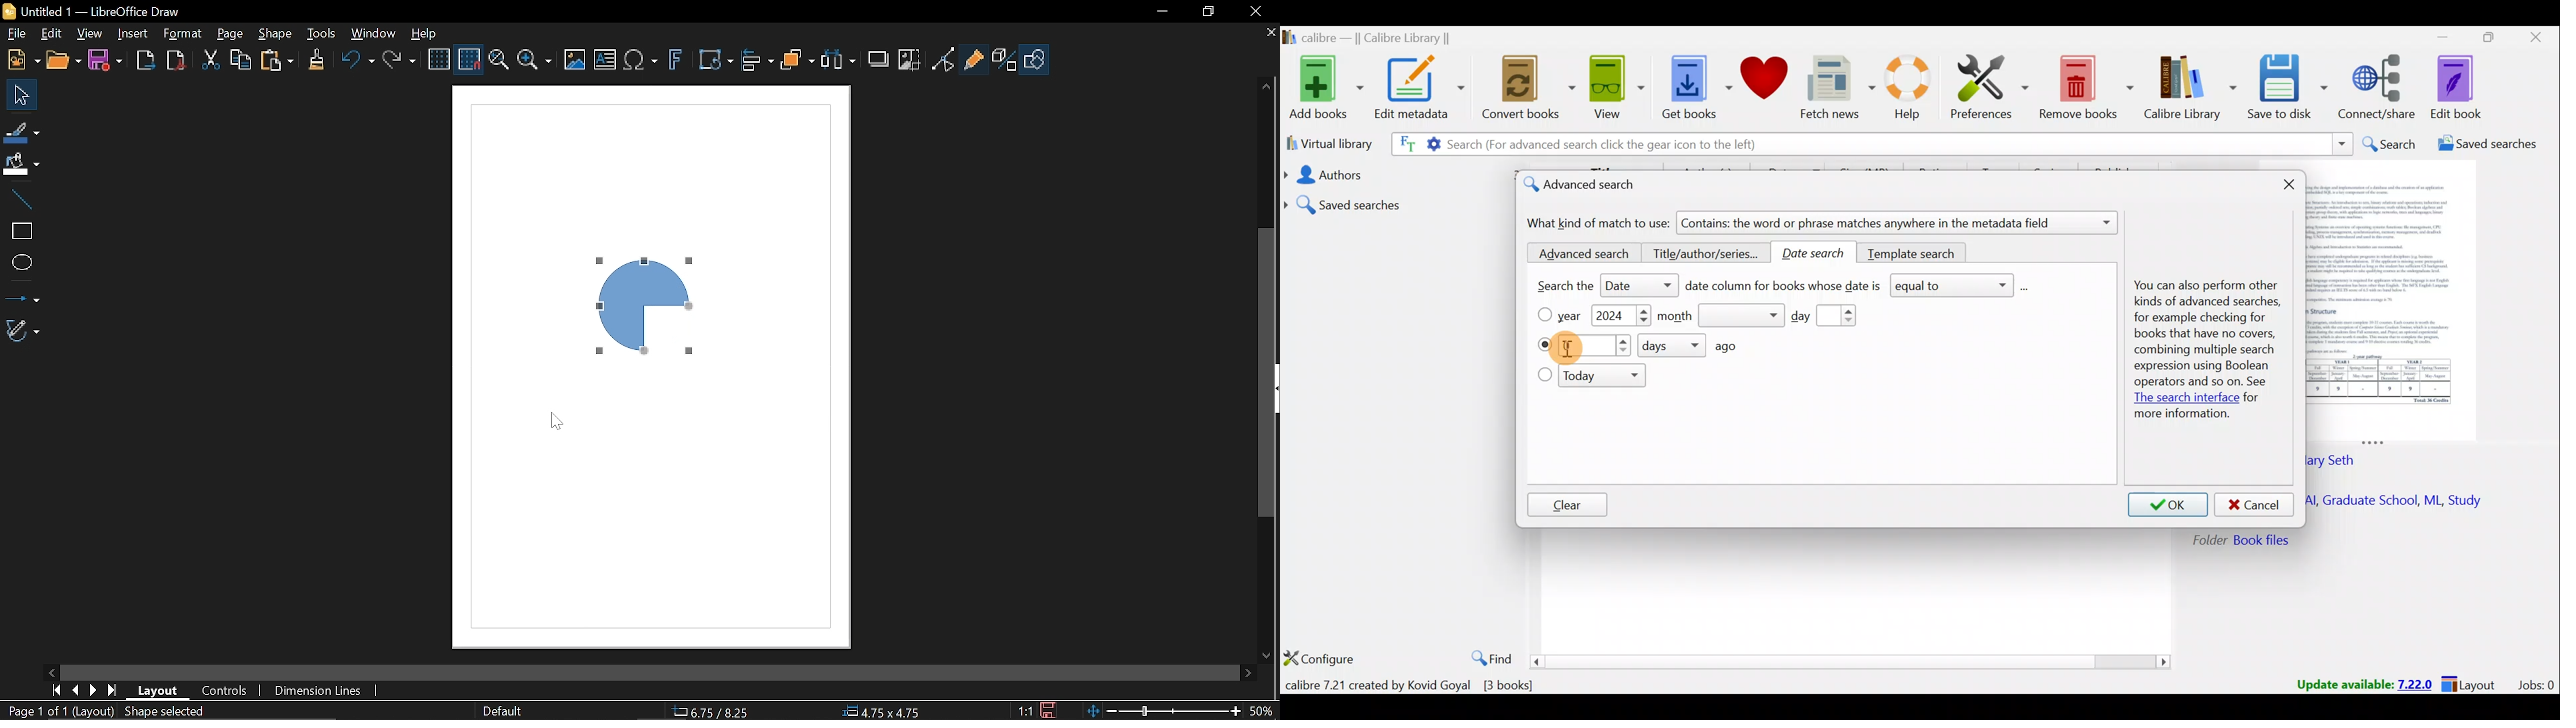  What do you see at coordinates (2483, 145) in the screenshot?
I see `Saved searches` at bounding box center [2483, 145].